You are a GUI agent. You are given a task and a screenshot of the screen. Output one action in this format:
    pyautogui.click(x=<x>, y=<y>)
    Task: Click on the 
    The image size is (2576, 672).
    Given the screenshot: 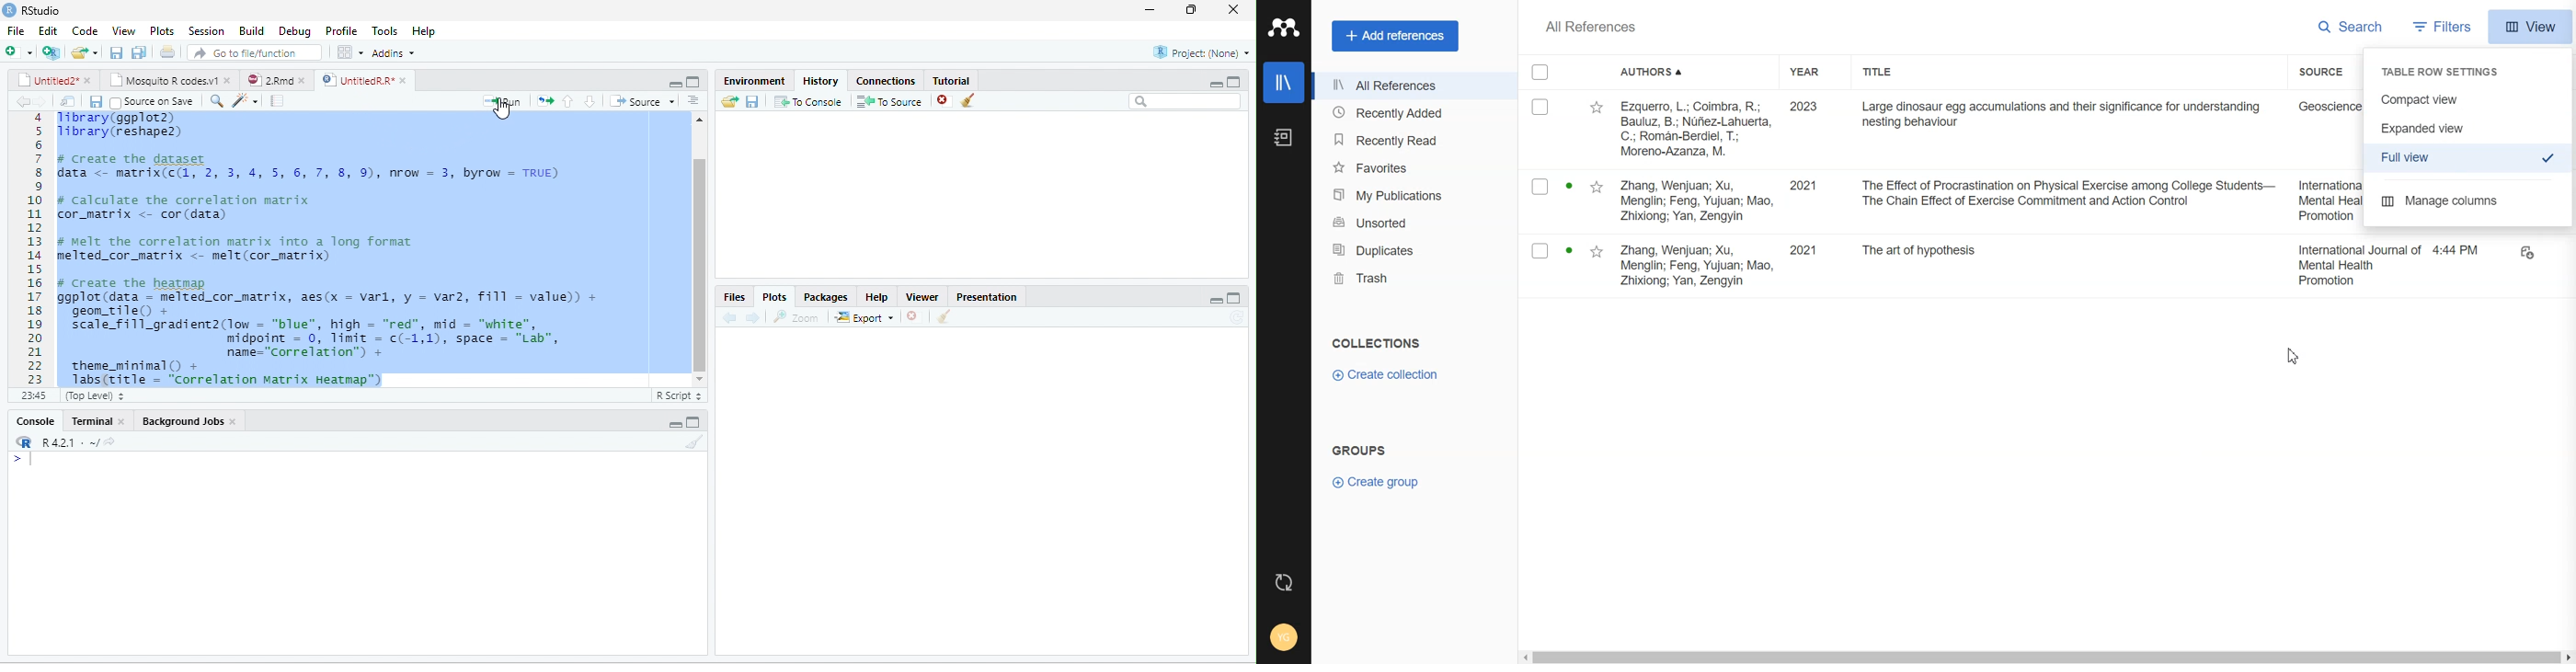 What is the action you would take?
    pyautogui.click(x=701, y=100)
    